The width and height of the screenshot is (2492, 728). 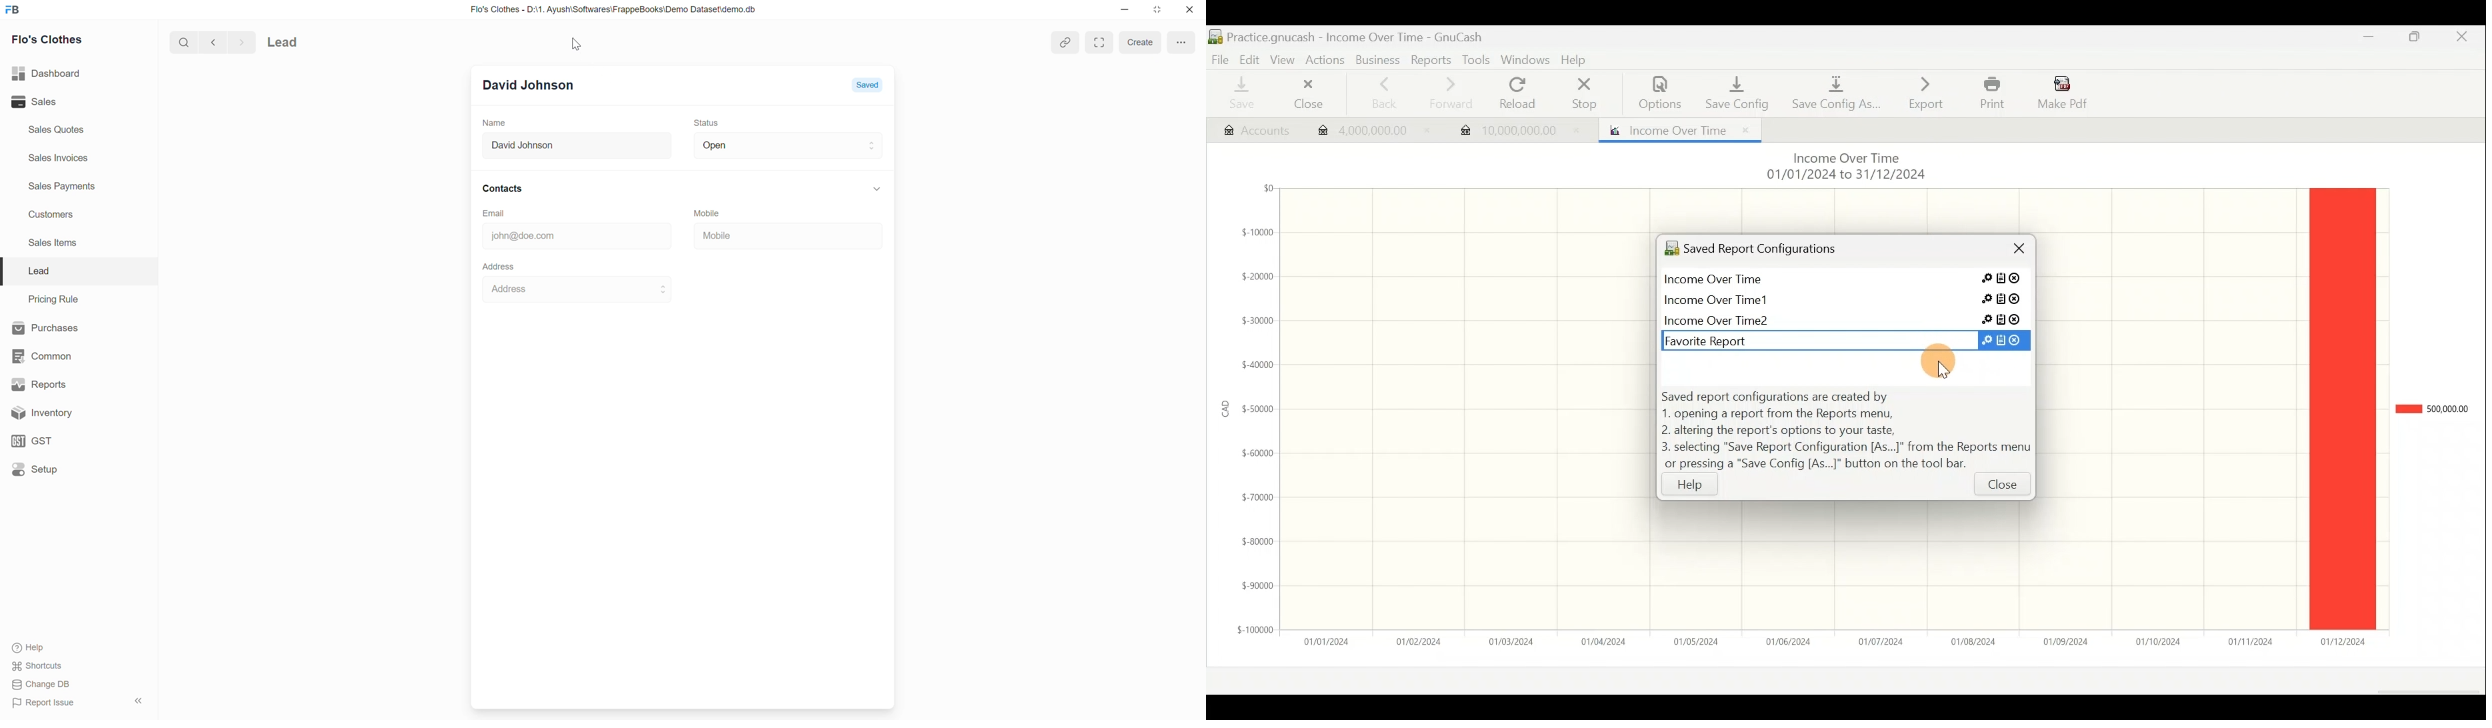 What do you see at coordinates (183, 41) in the screenshot?
I see `search` at bounding box center [183, 41].